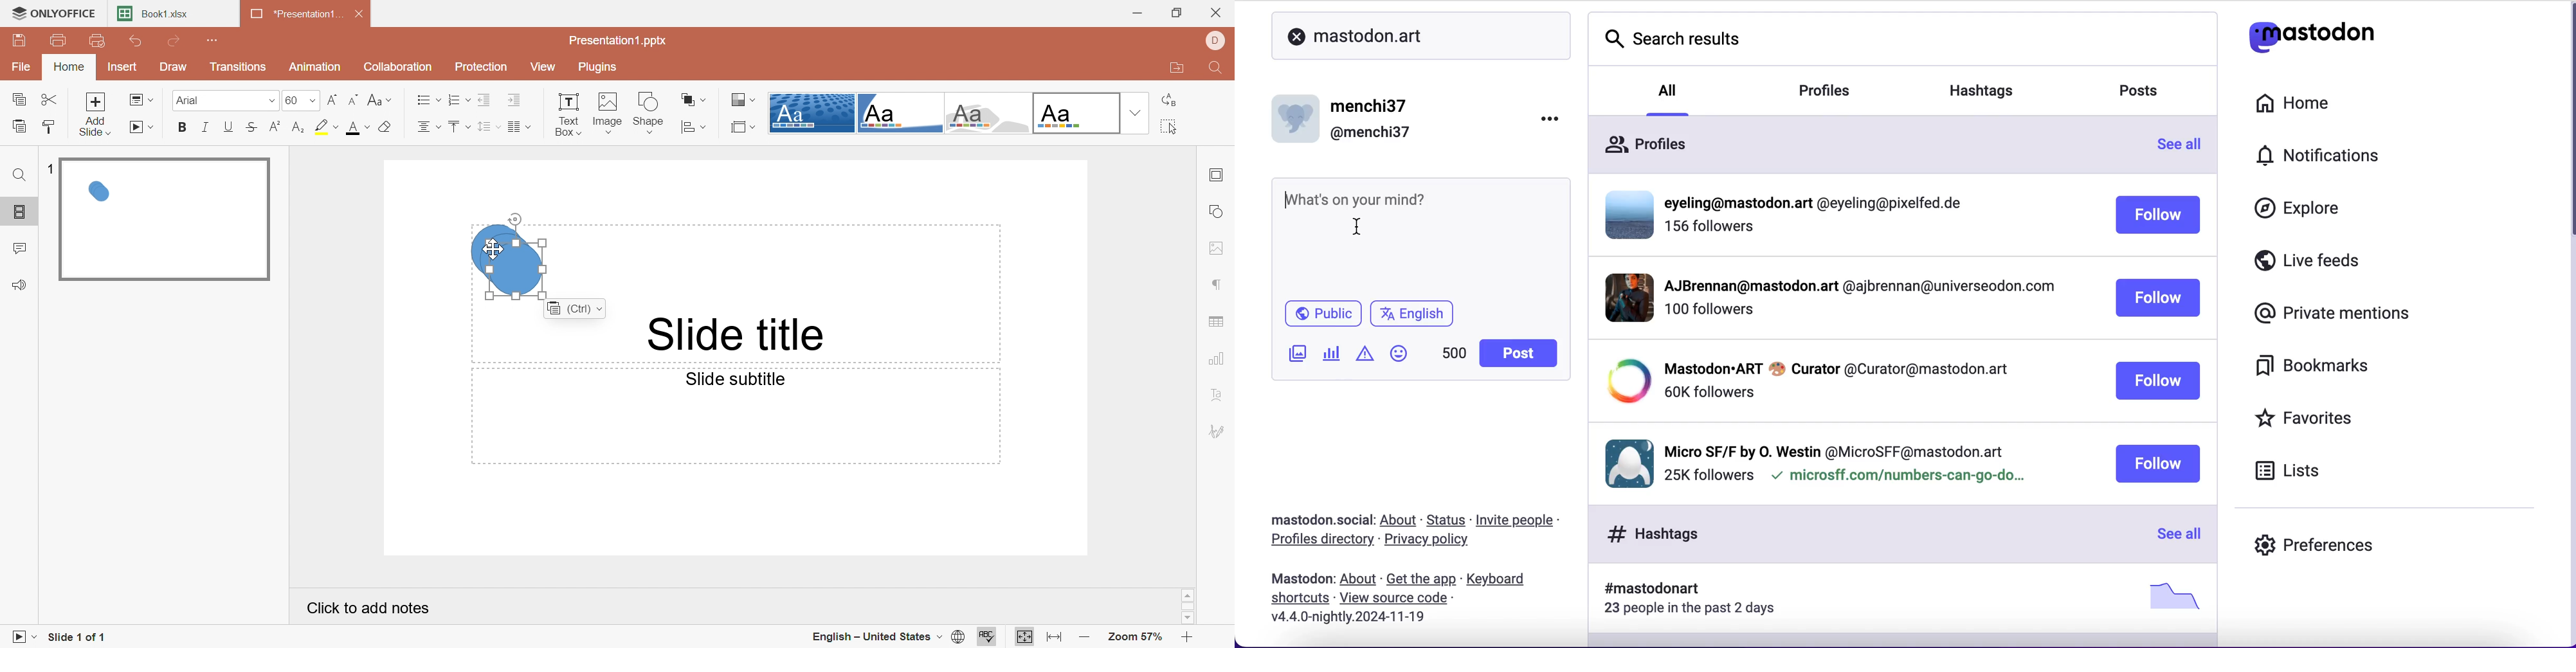 The height and width of the screenshot is (672, 2576). I want to click on Image, so click(605, 113).